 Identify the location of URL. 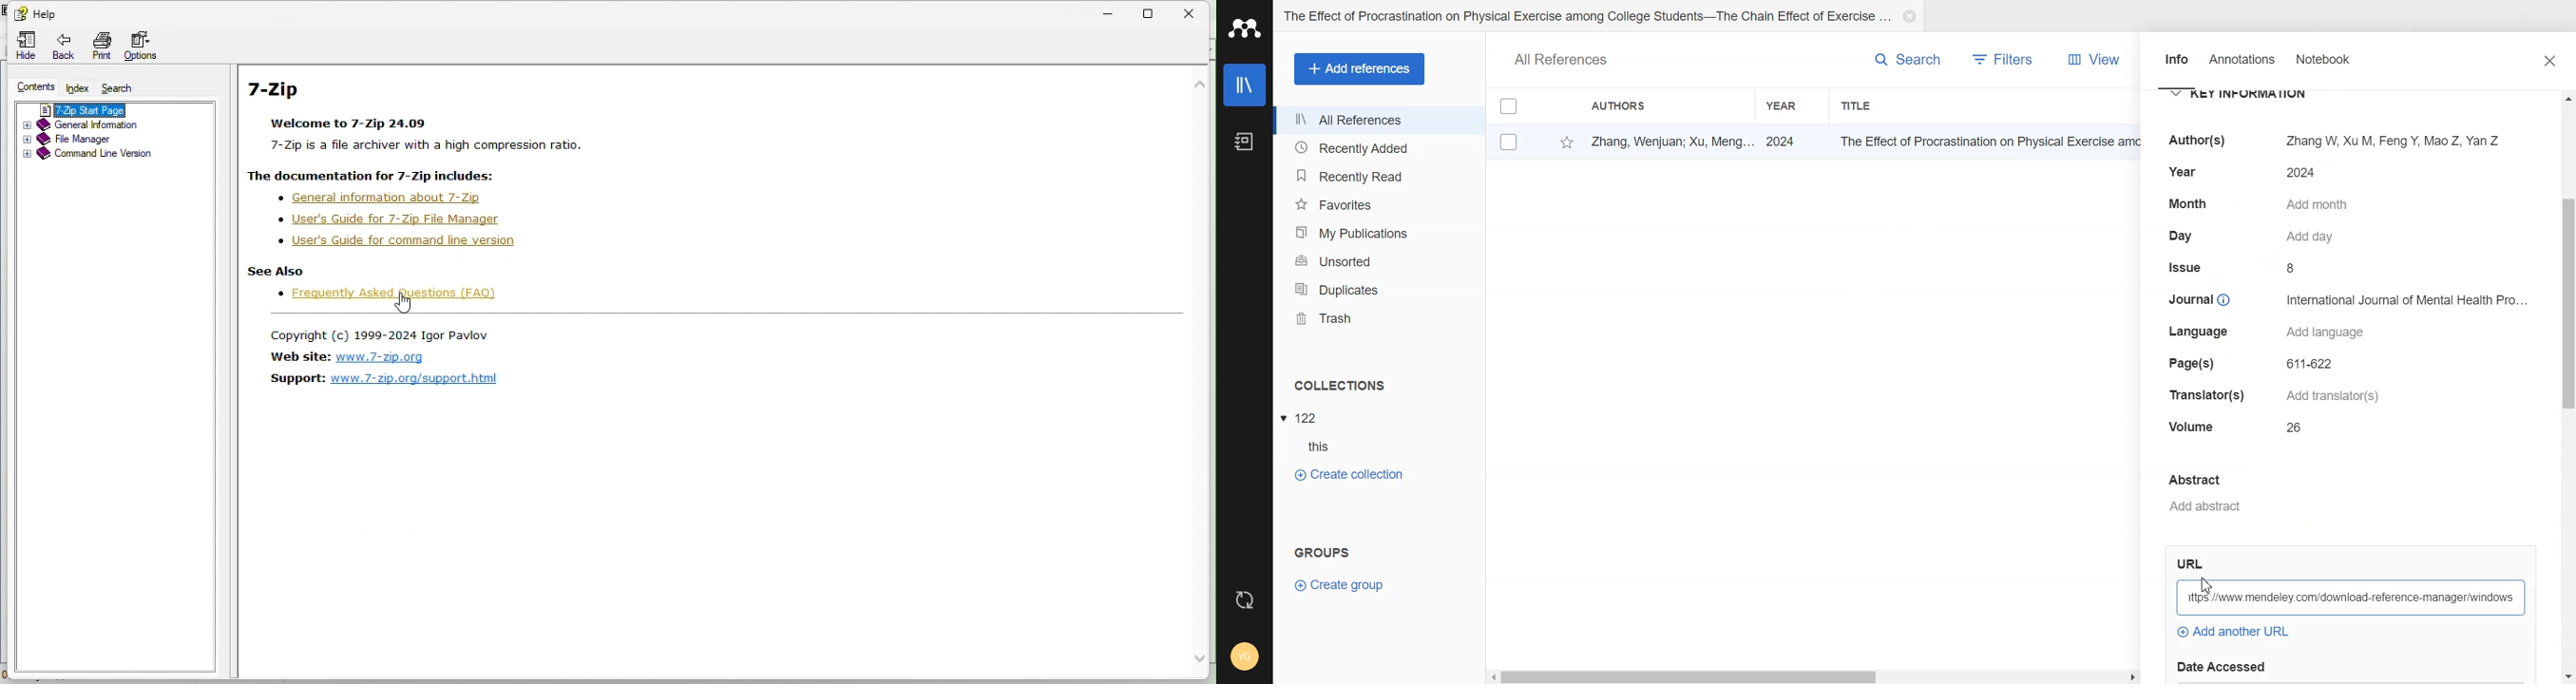
(2194, 566).